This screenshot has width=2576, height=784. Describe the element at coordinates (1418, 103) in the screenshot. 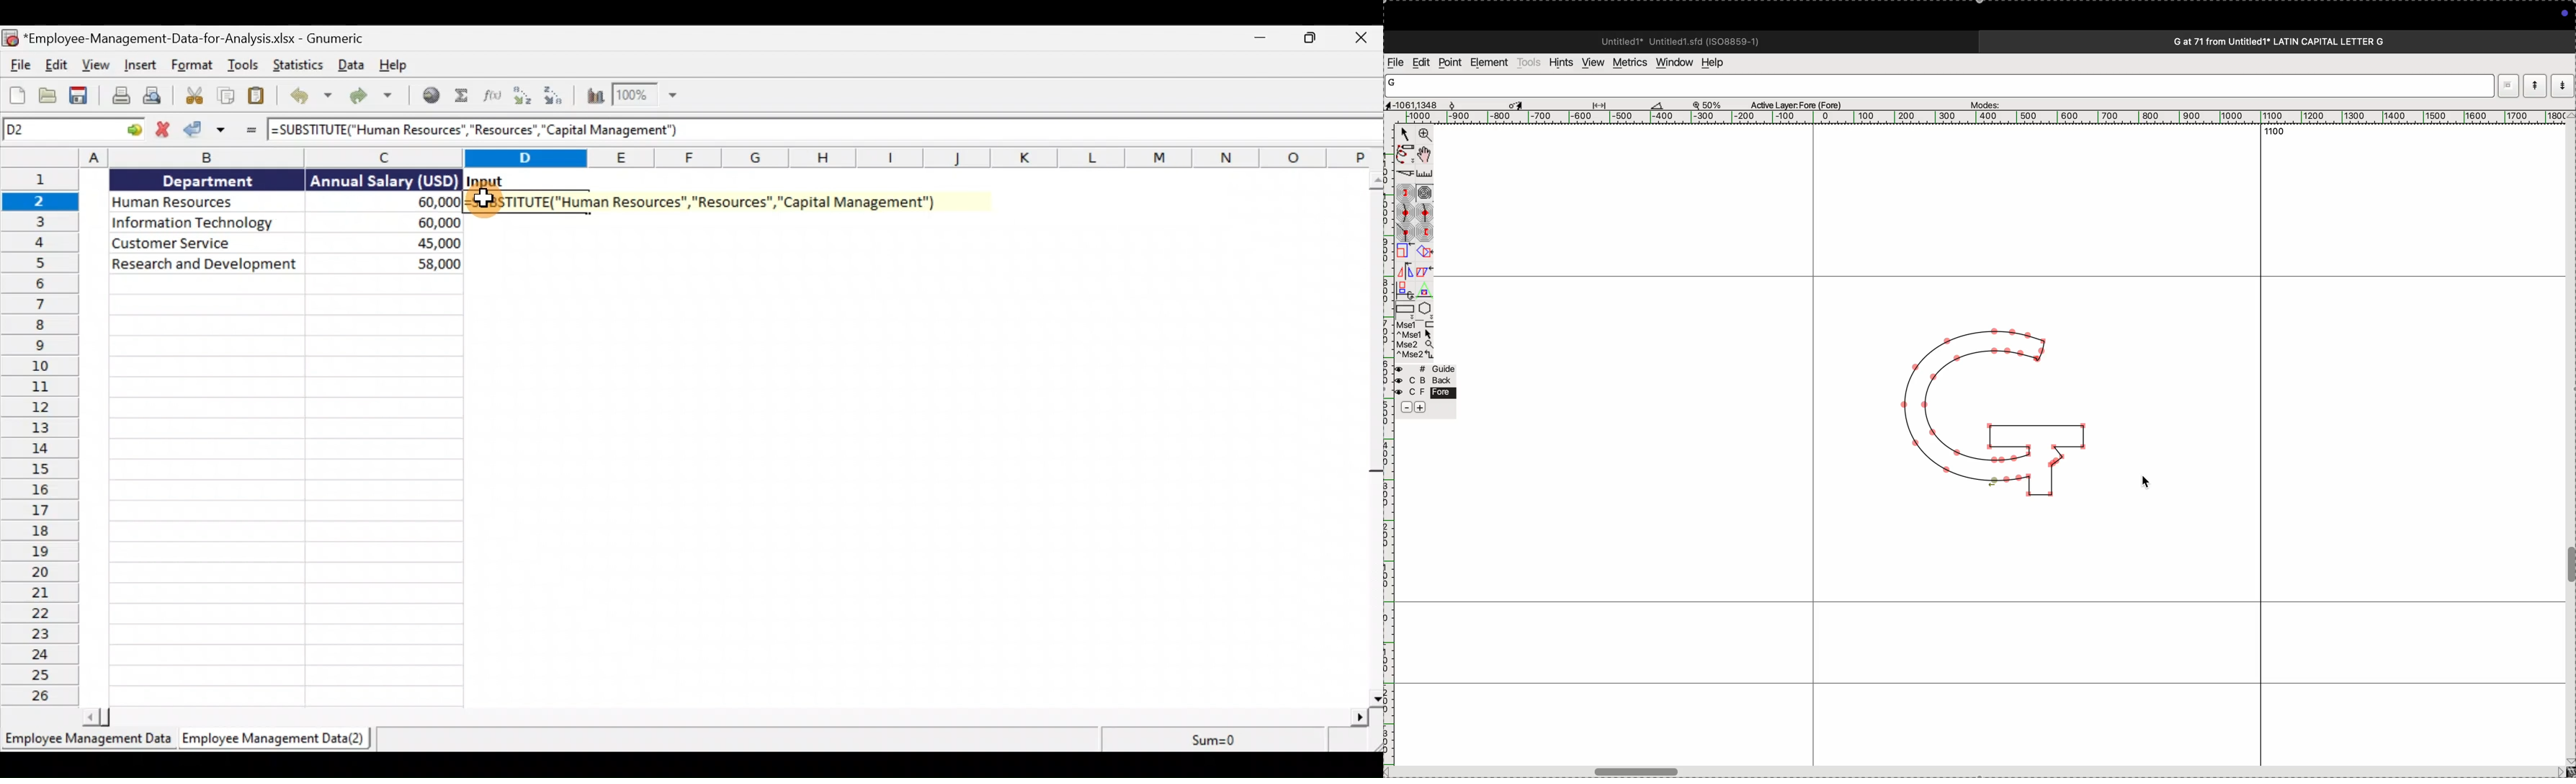

I see `cordinates` at that location.